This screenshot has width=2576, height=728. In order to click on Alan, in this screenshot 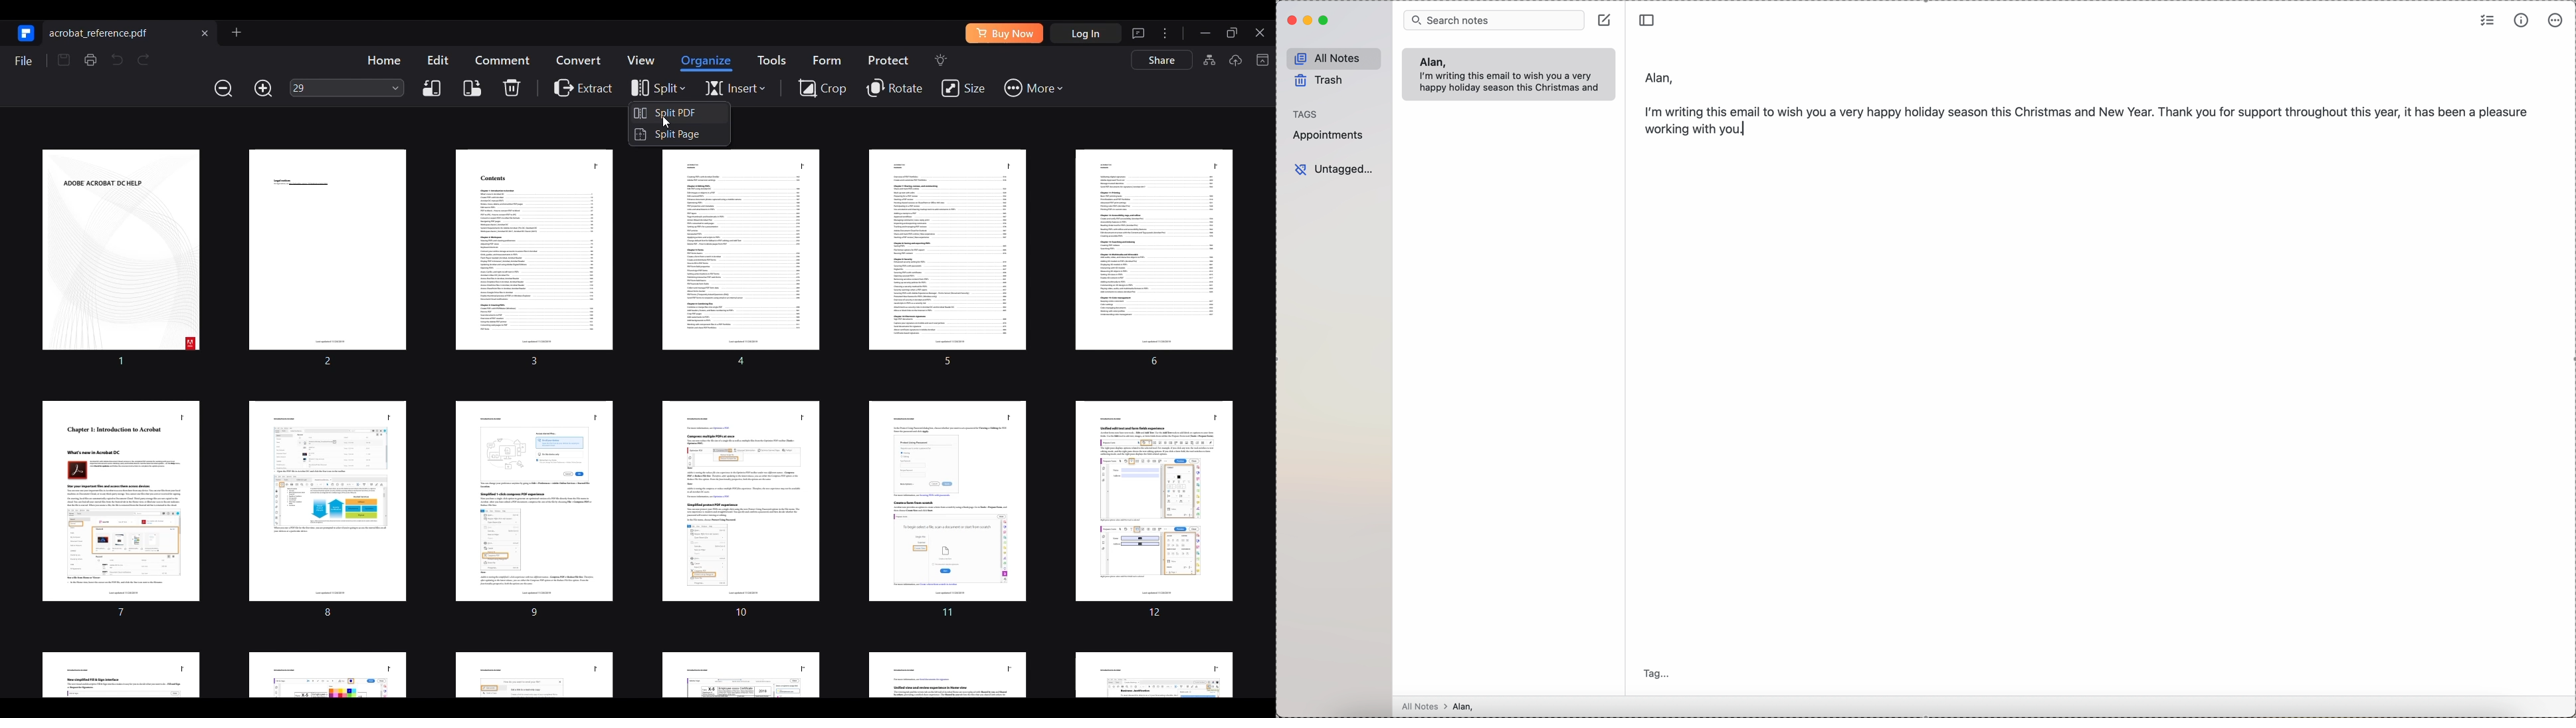, I will do `click(1660, 75)`.